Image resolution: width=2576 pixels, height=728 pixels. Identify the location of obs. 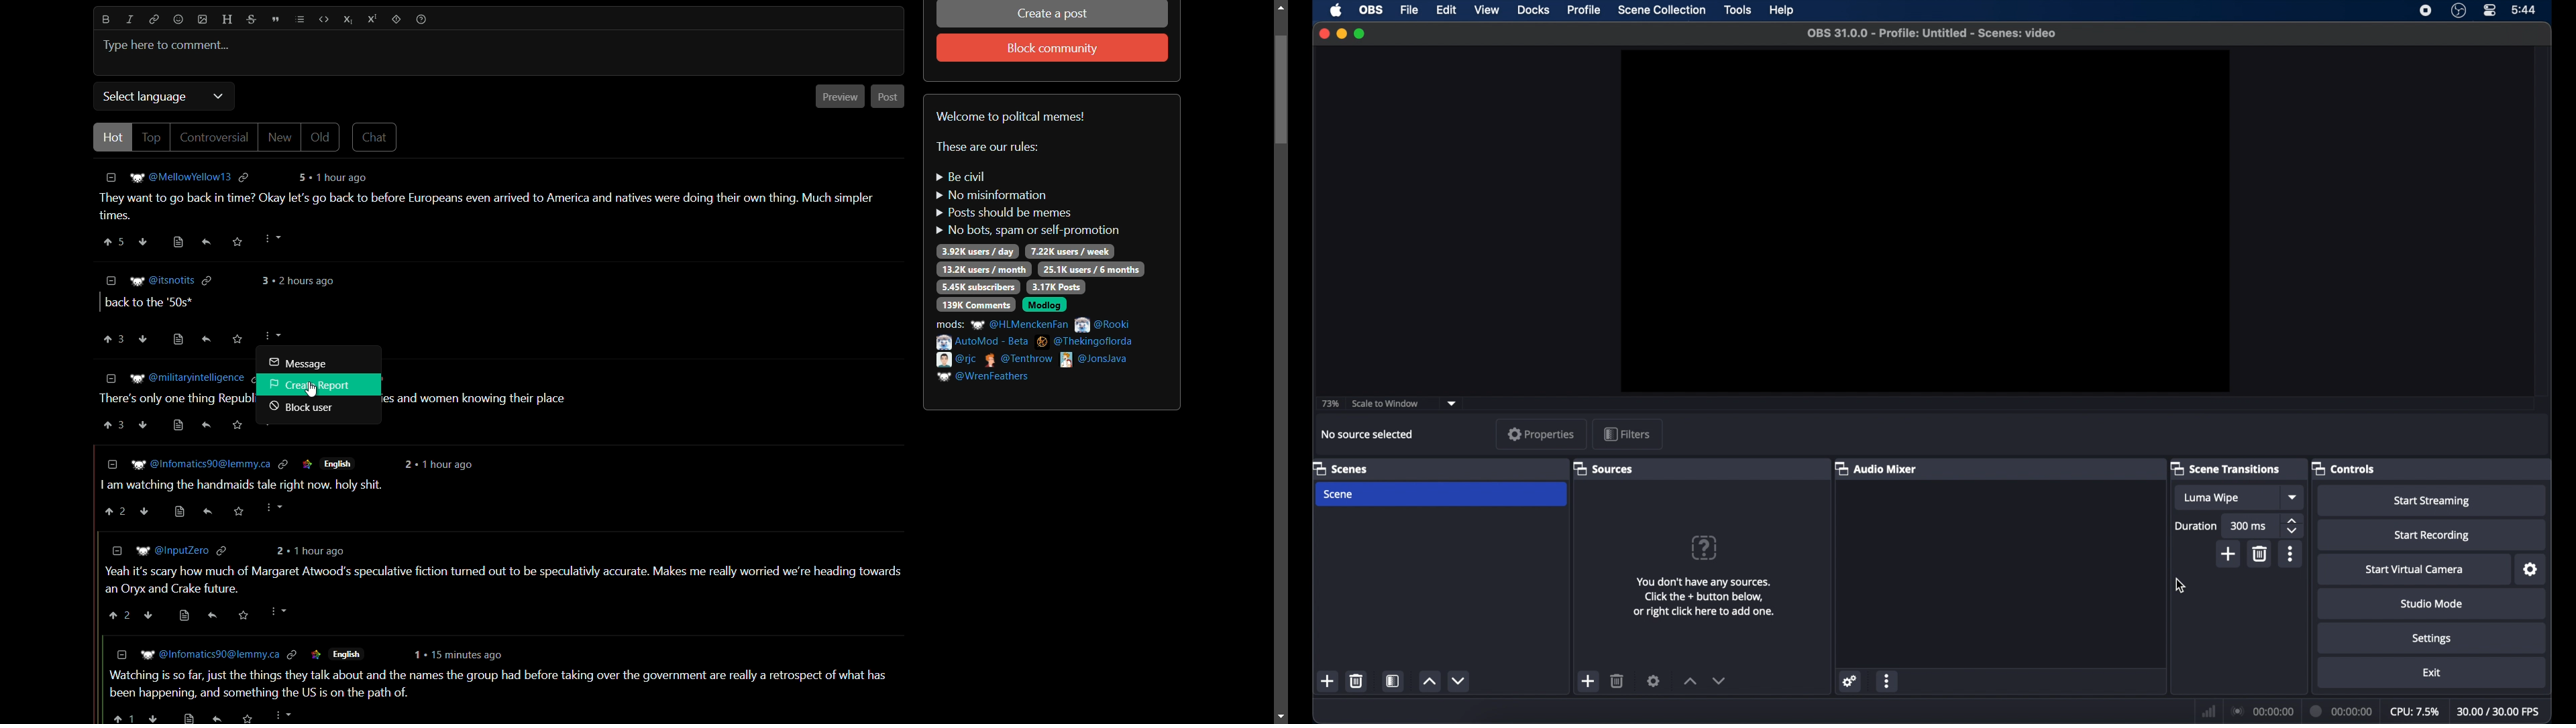
(1371, 9).